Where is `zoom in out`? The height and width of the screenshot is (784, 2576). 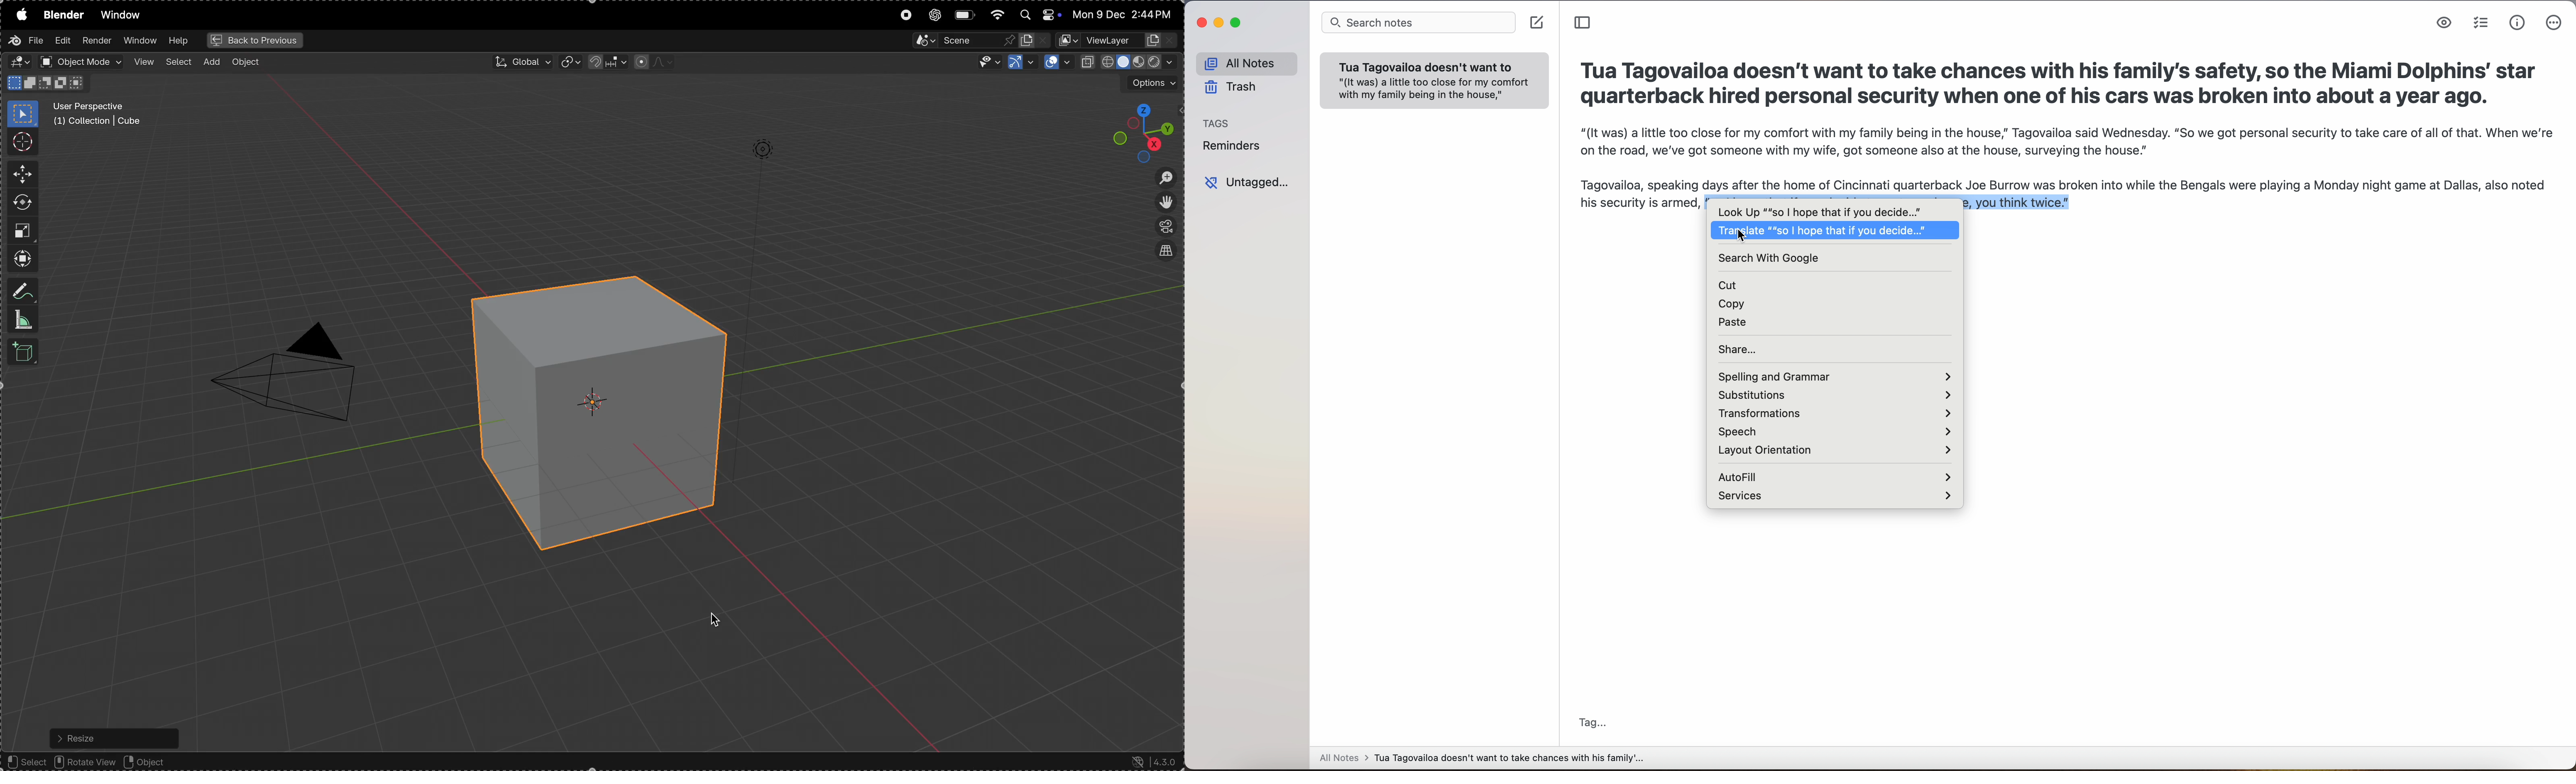 zoom in out is located at coordinates (1165, 177).